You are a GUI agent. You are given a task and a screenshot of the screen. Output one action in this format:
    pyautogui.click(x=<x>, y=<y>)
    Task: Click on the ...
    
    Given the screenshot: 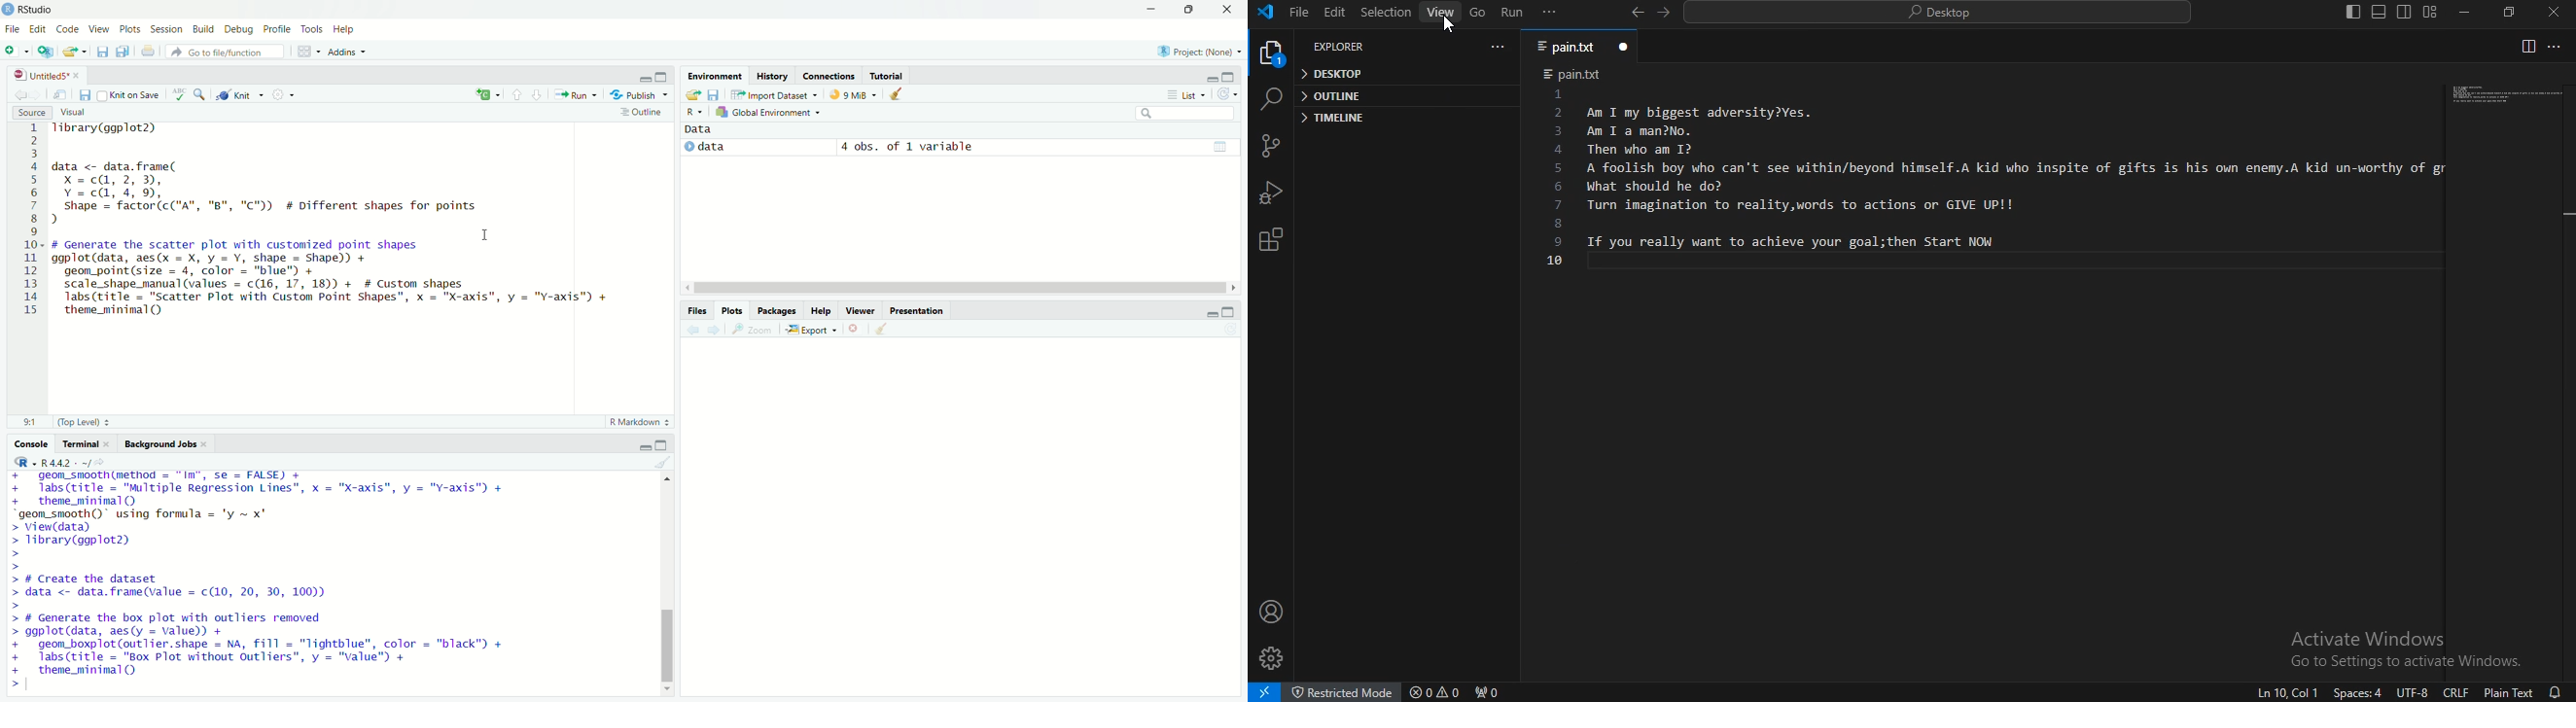 What is the action you would take?
    pyautogui.click(x=1500, y=47)
    